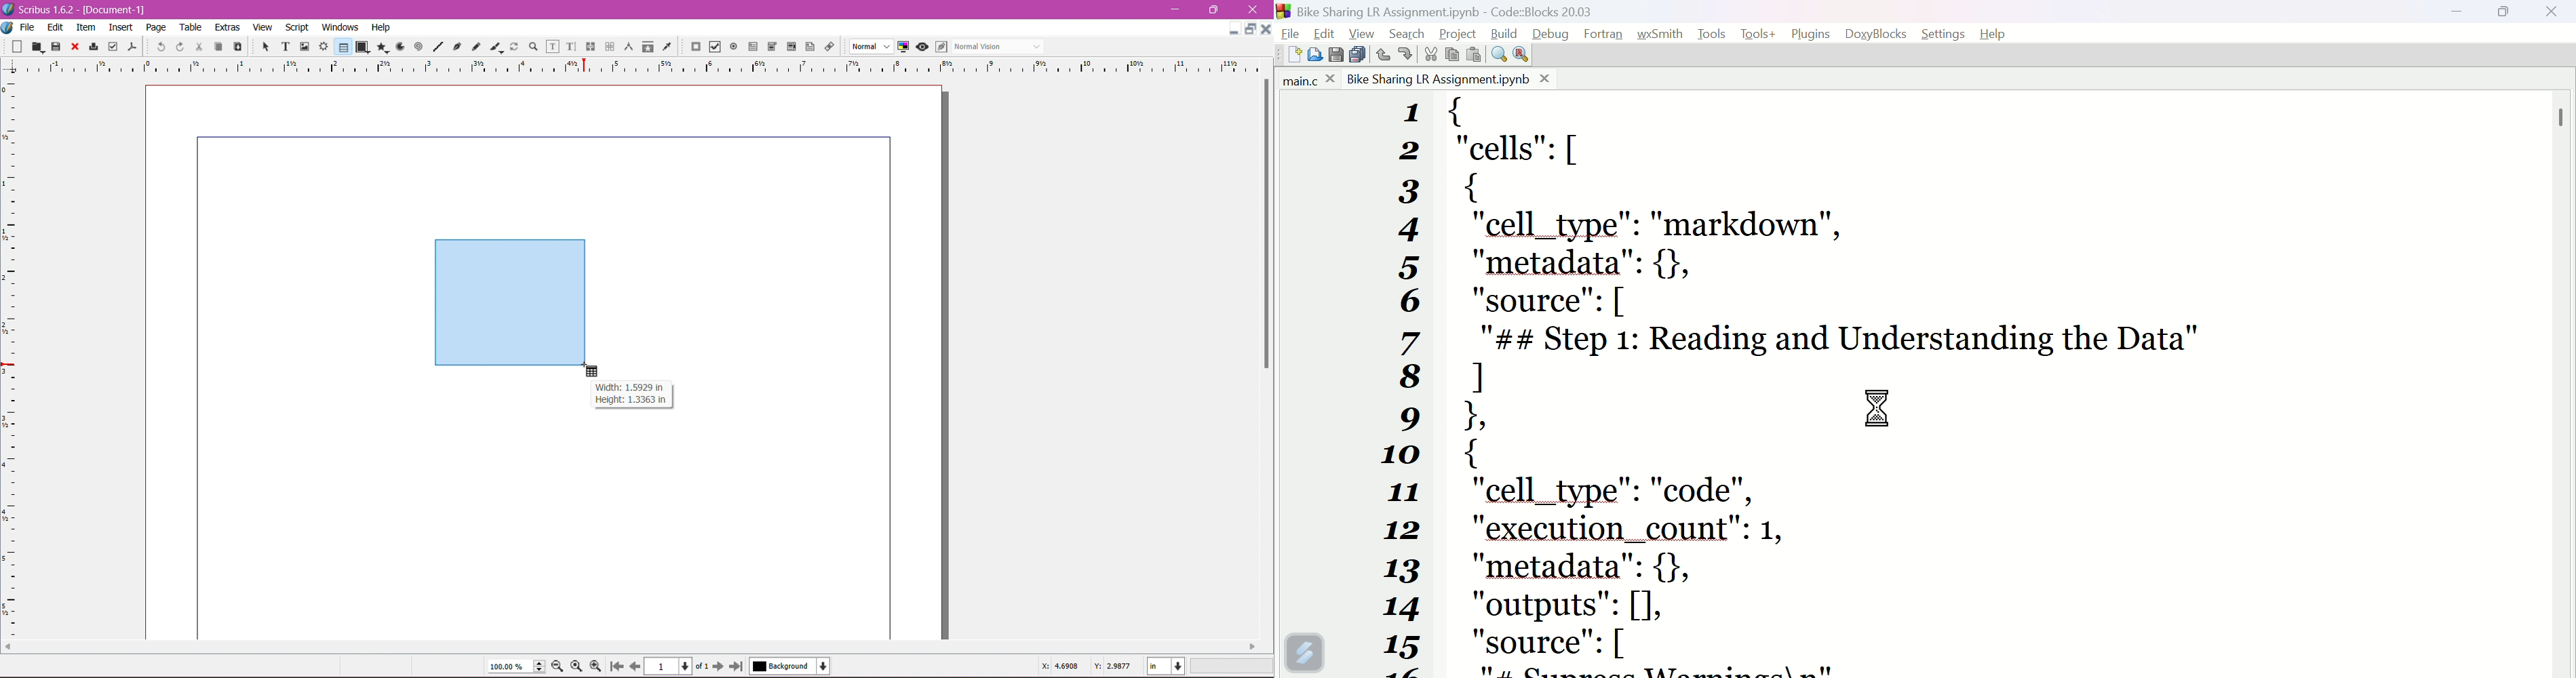 The width and height of the screenshot is (2576, 700). Describe the element at coordinates (1179, 8) in the screenshot. I see `Minimize` at that location.